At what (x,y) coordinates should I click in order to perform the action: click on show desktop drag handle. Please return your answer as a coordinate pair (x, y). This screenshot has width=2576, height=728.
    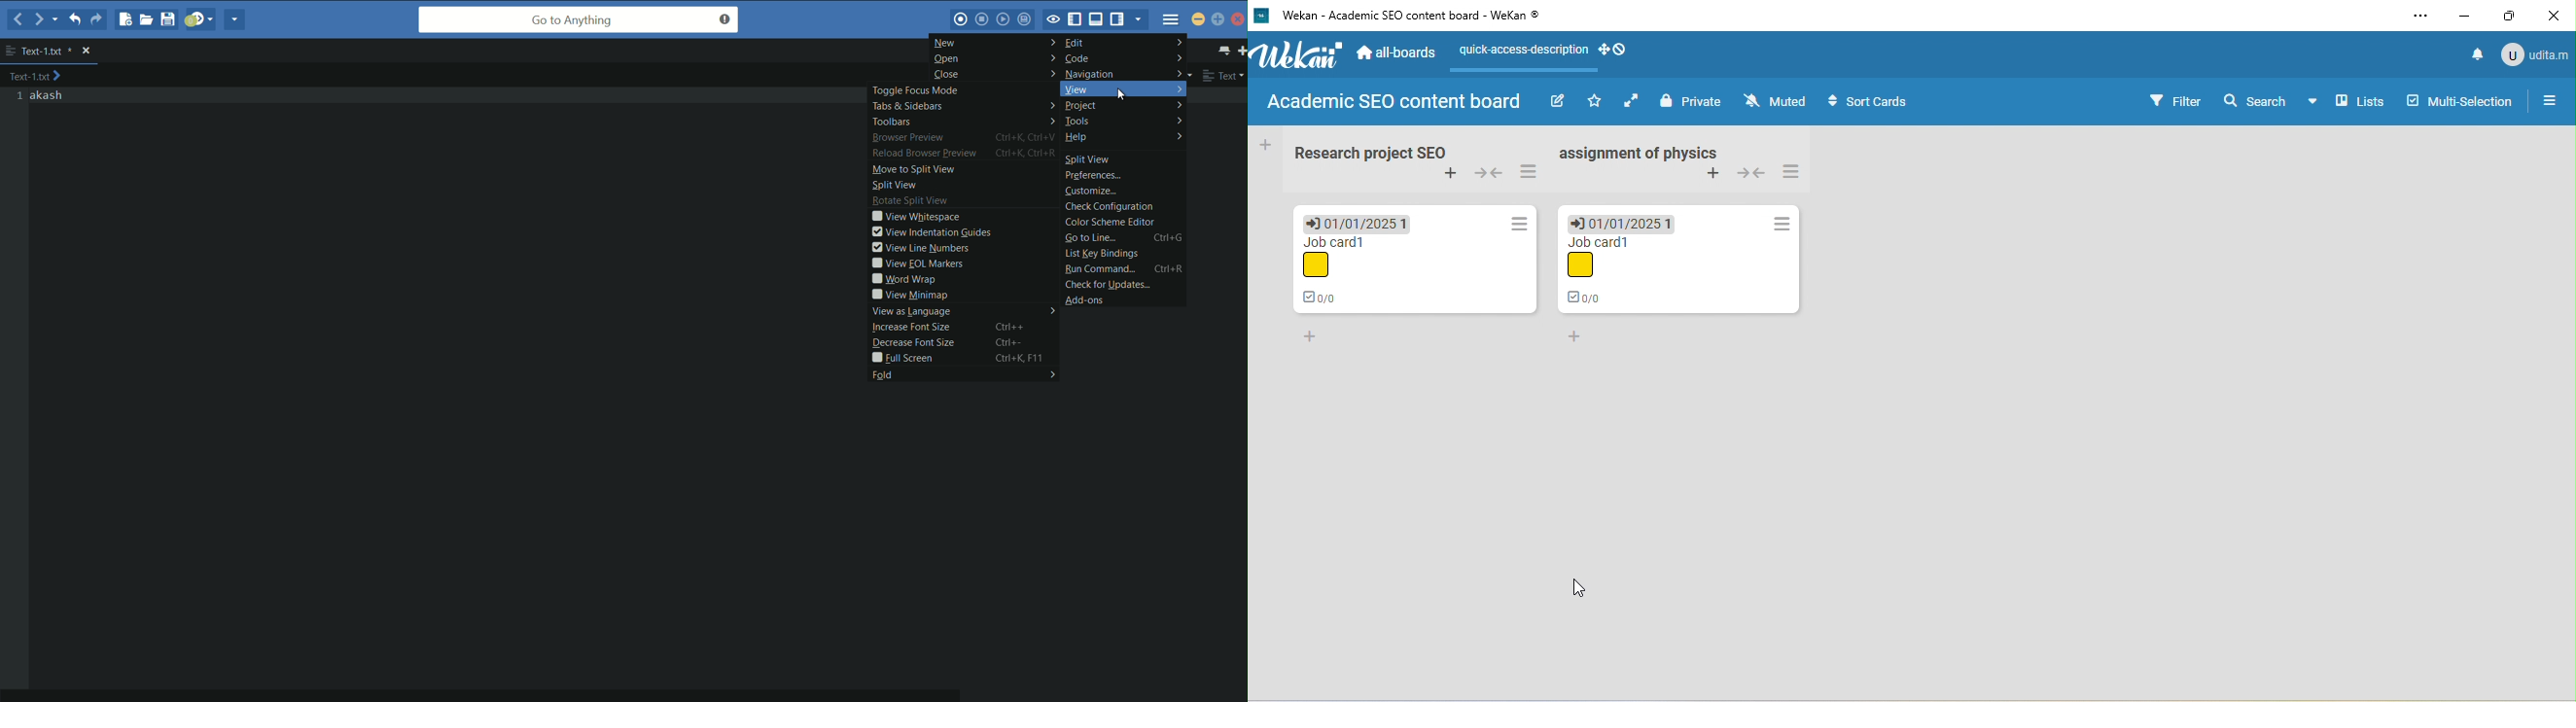
    Looking at the image, I should click on (1616, 51).